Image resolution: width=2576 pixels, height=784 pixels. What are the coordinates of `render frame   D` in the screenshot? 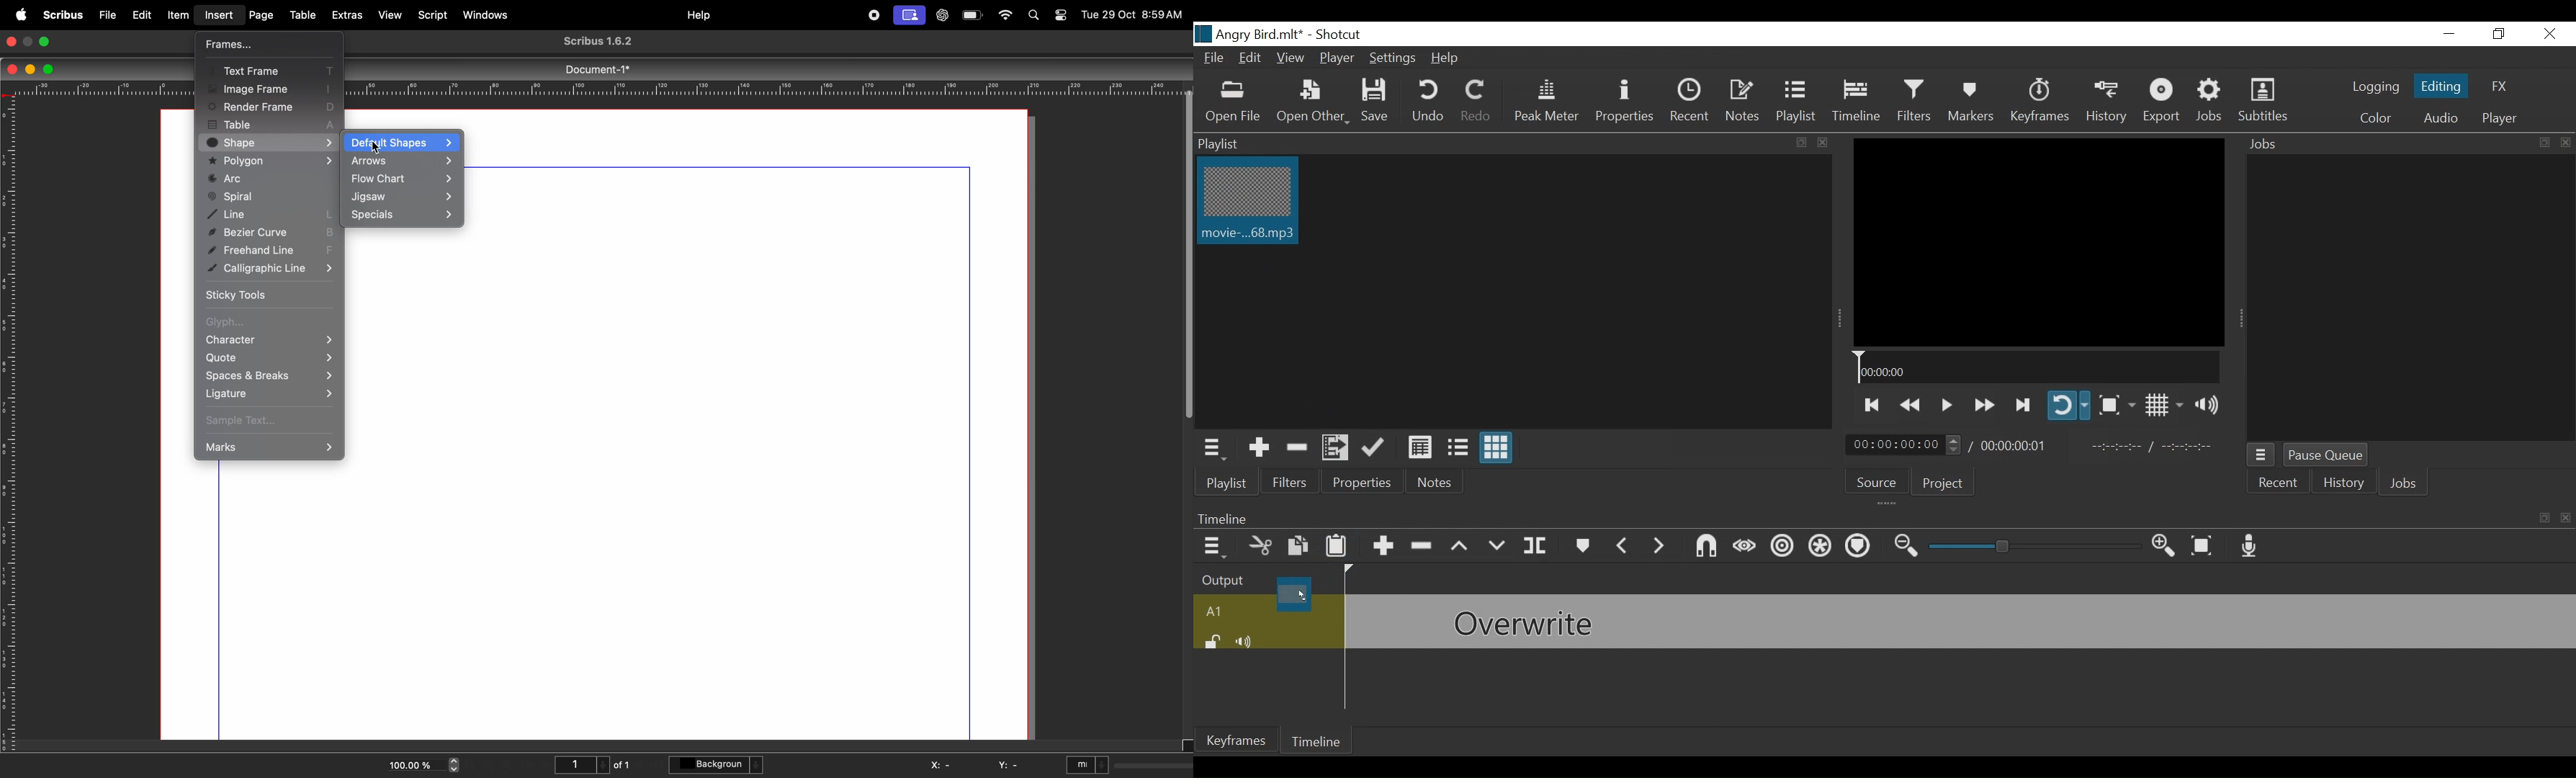 It's located at (273, 106).